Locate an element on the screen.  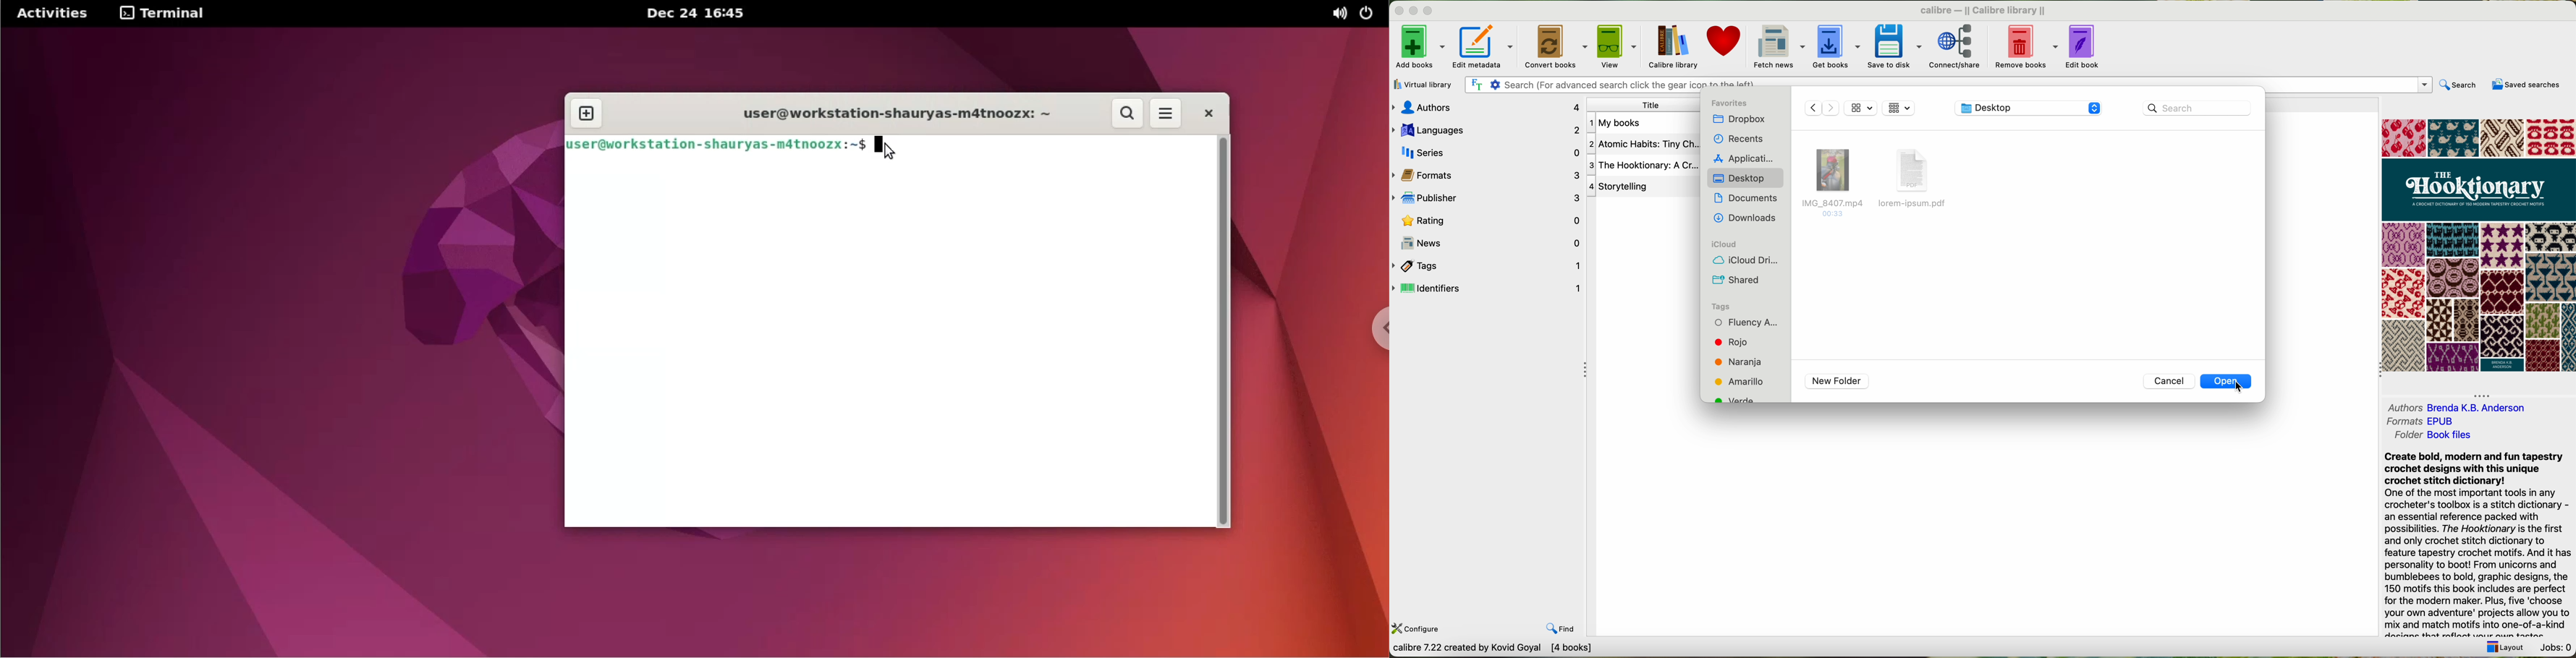
rating is located at coordinates (1491, 220).